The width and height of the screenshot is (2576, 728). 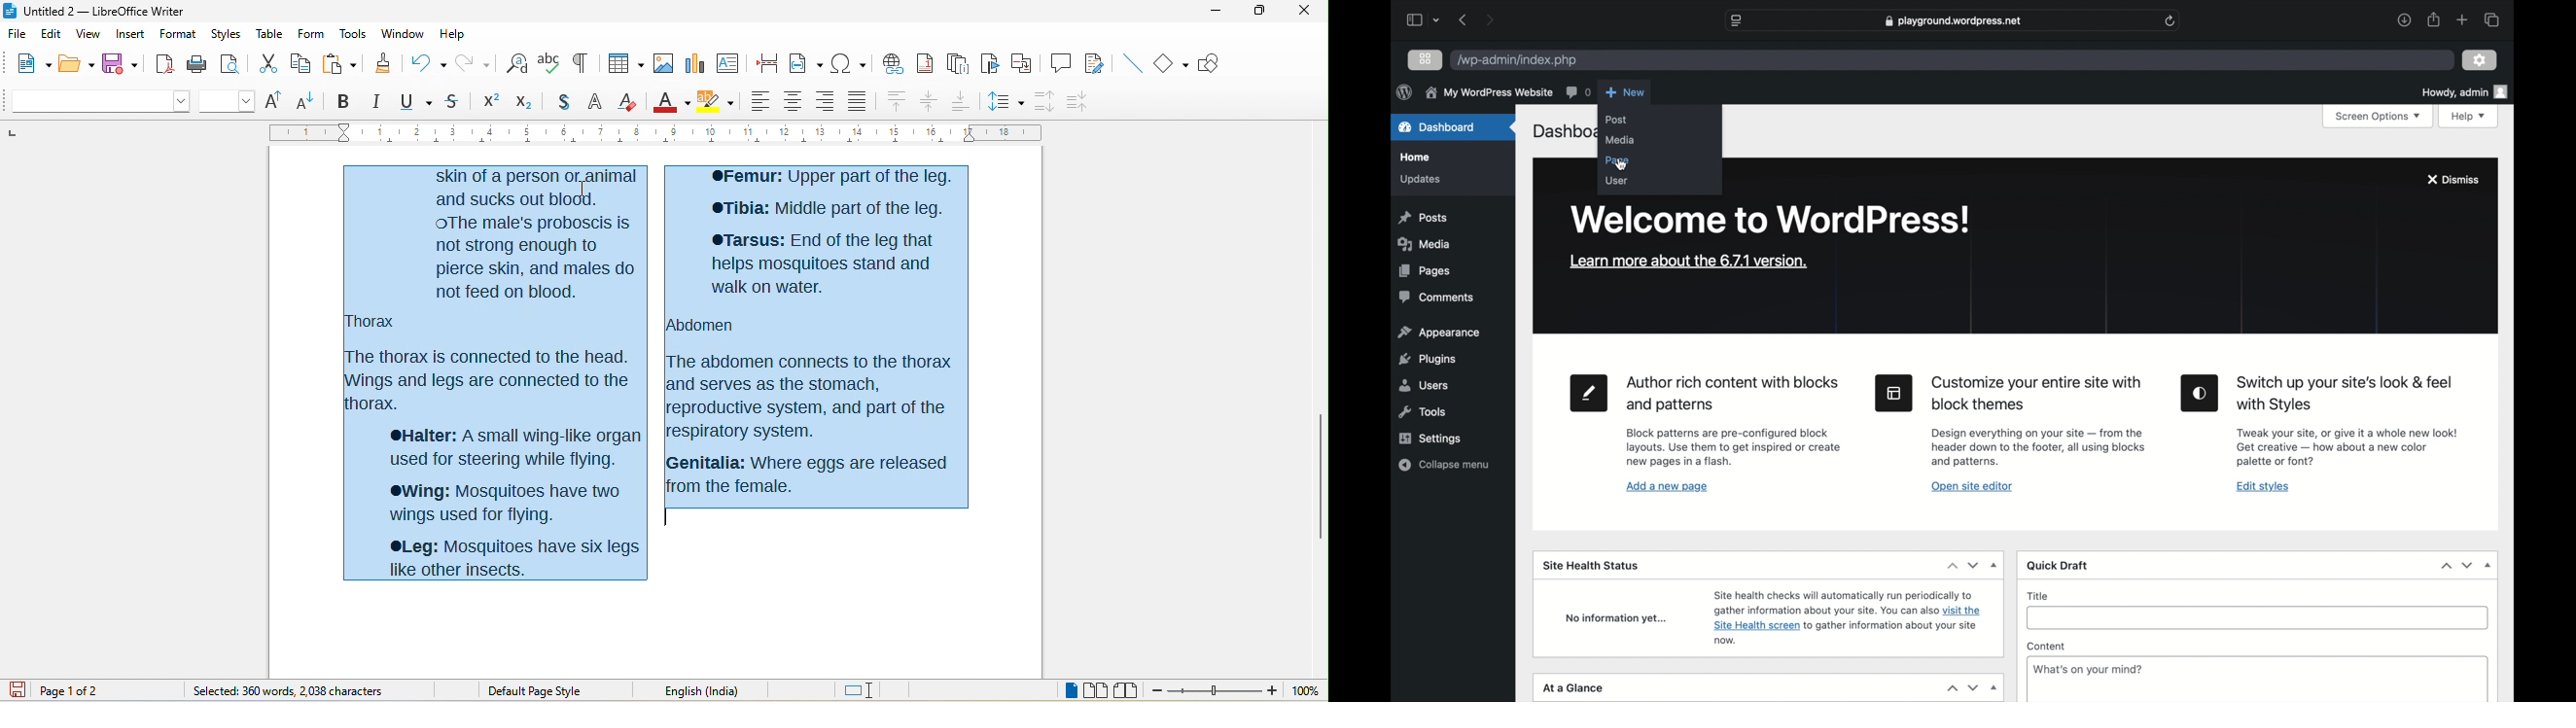 I want to click on dropdown, so click(x=1438, y=20).